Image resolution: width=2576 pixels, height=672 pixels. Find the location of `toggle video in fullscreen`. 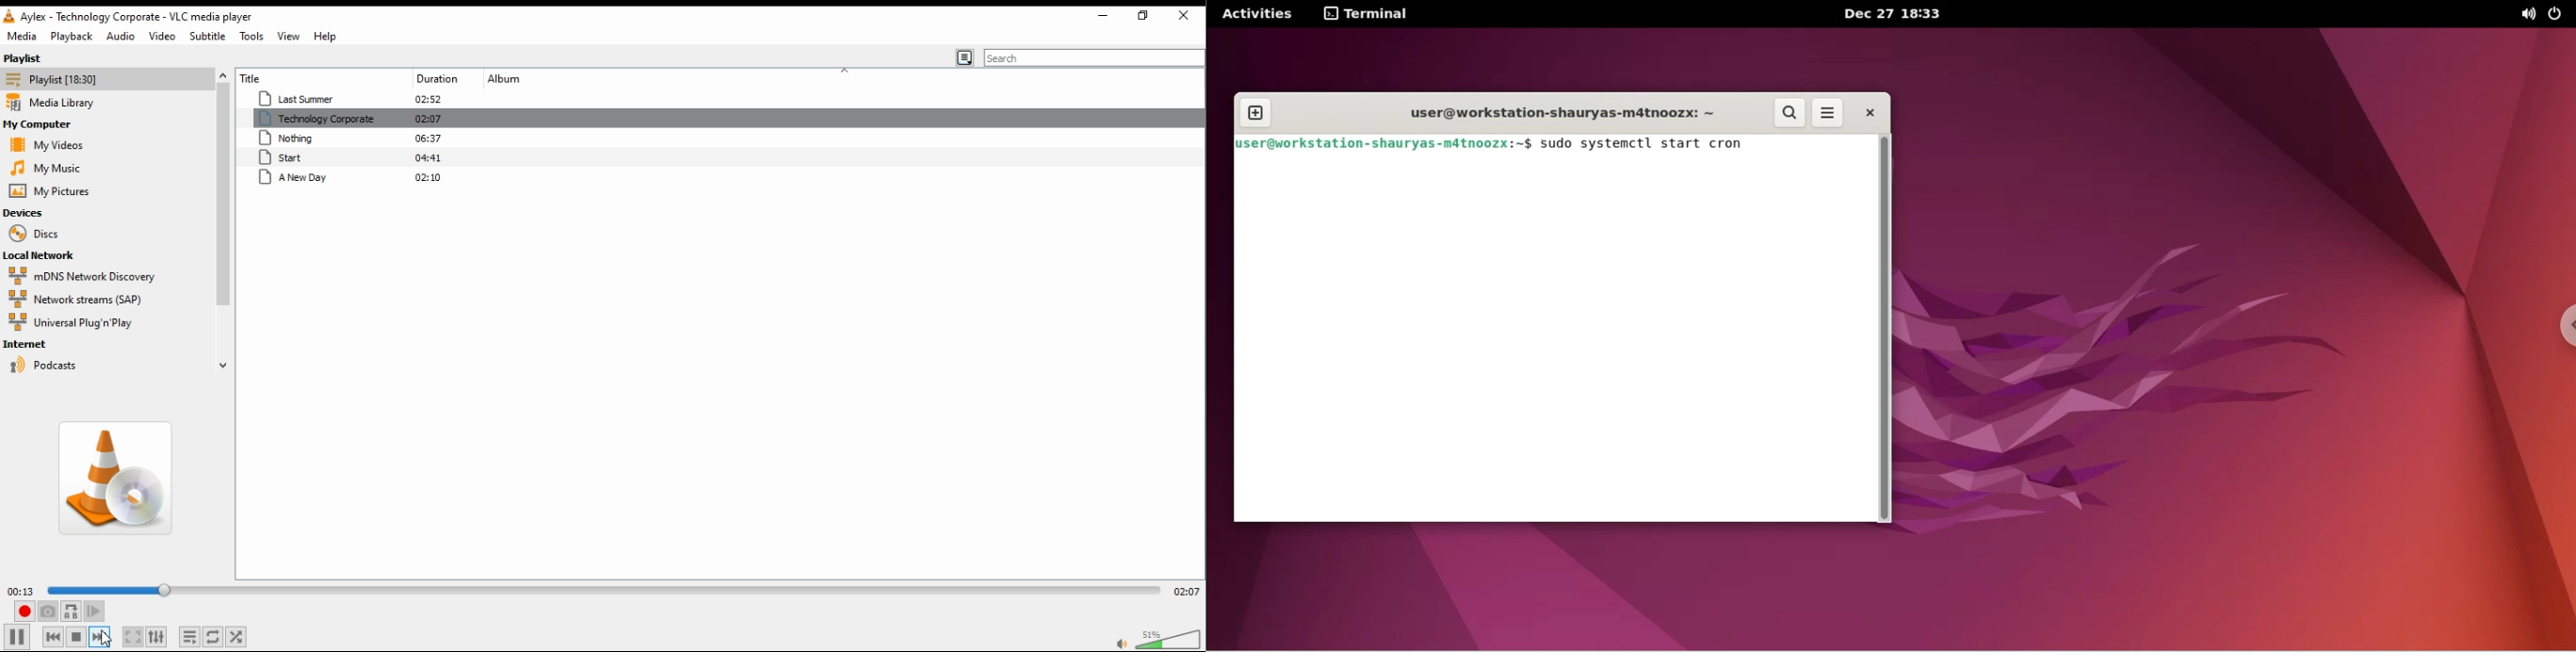

toggle video in fullscreen is located at coordinates (132, 636).